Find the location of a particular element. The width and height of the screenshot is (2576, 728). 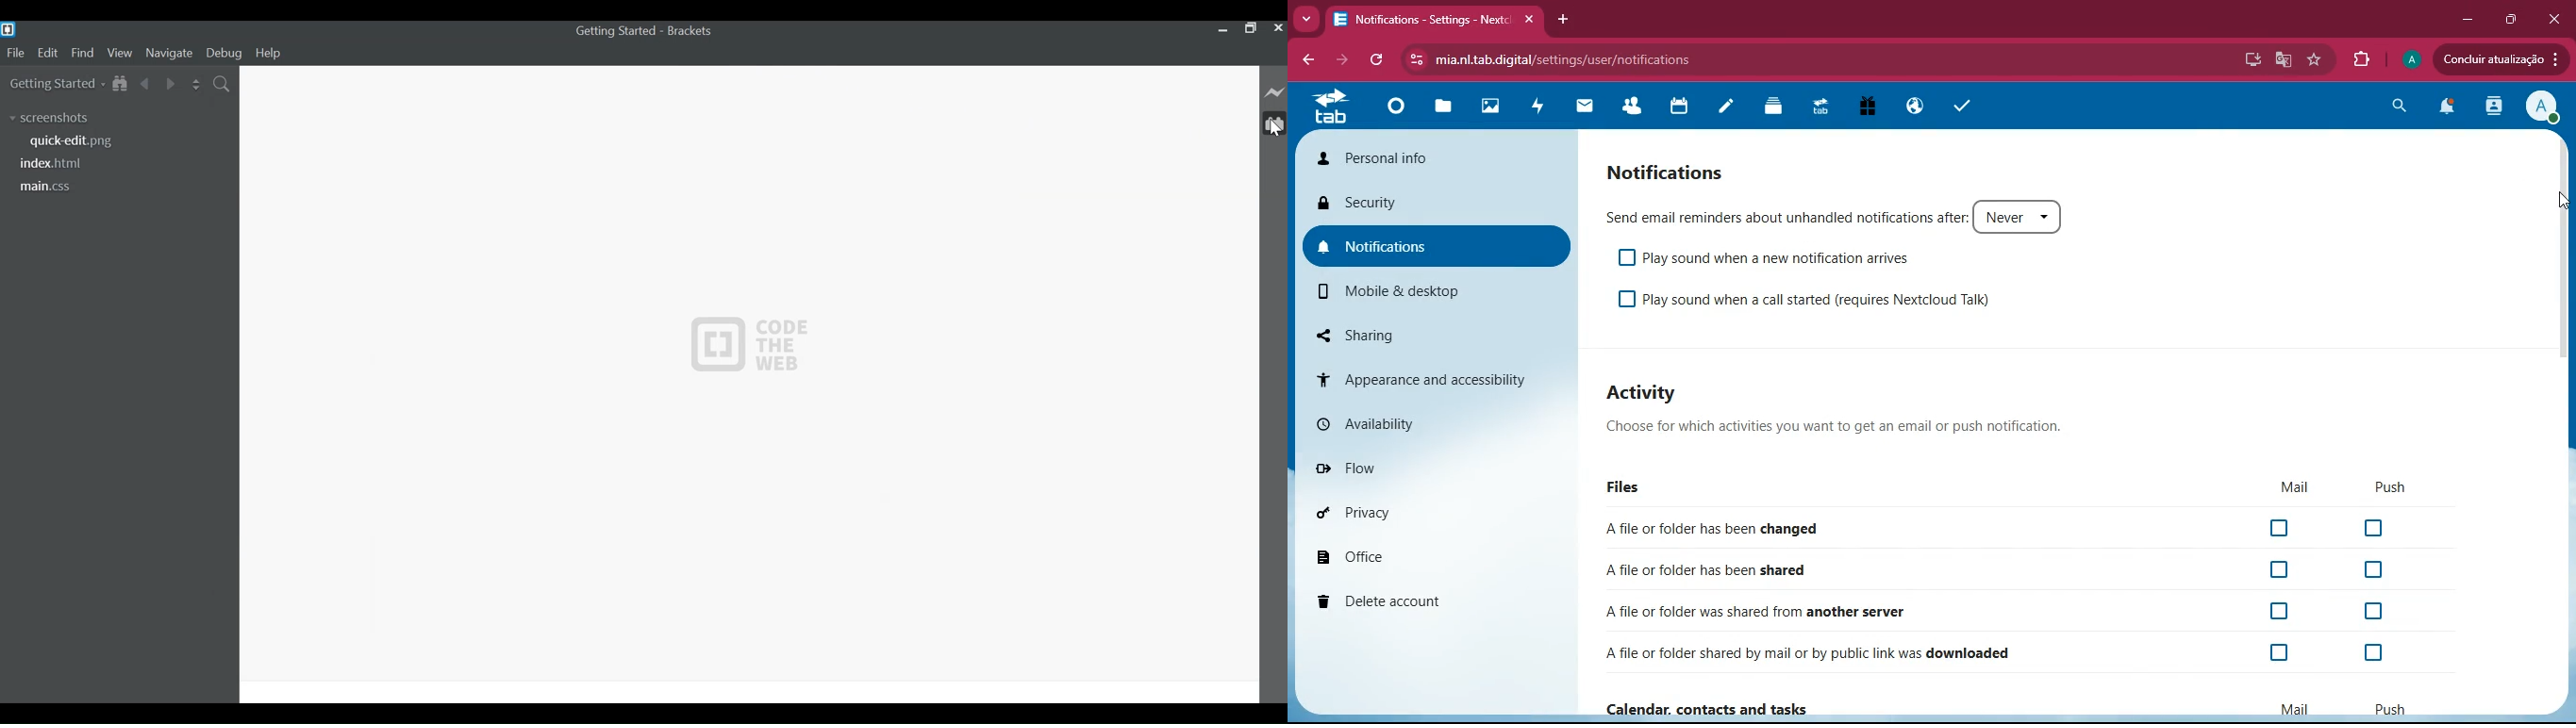

public is located at coordinates (1915, 104).